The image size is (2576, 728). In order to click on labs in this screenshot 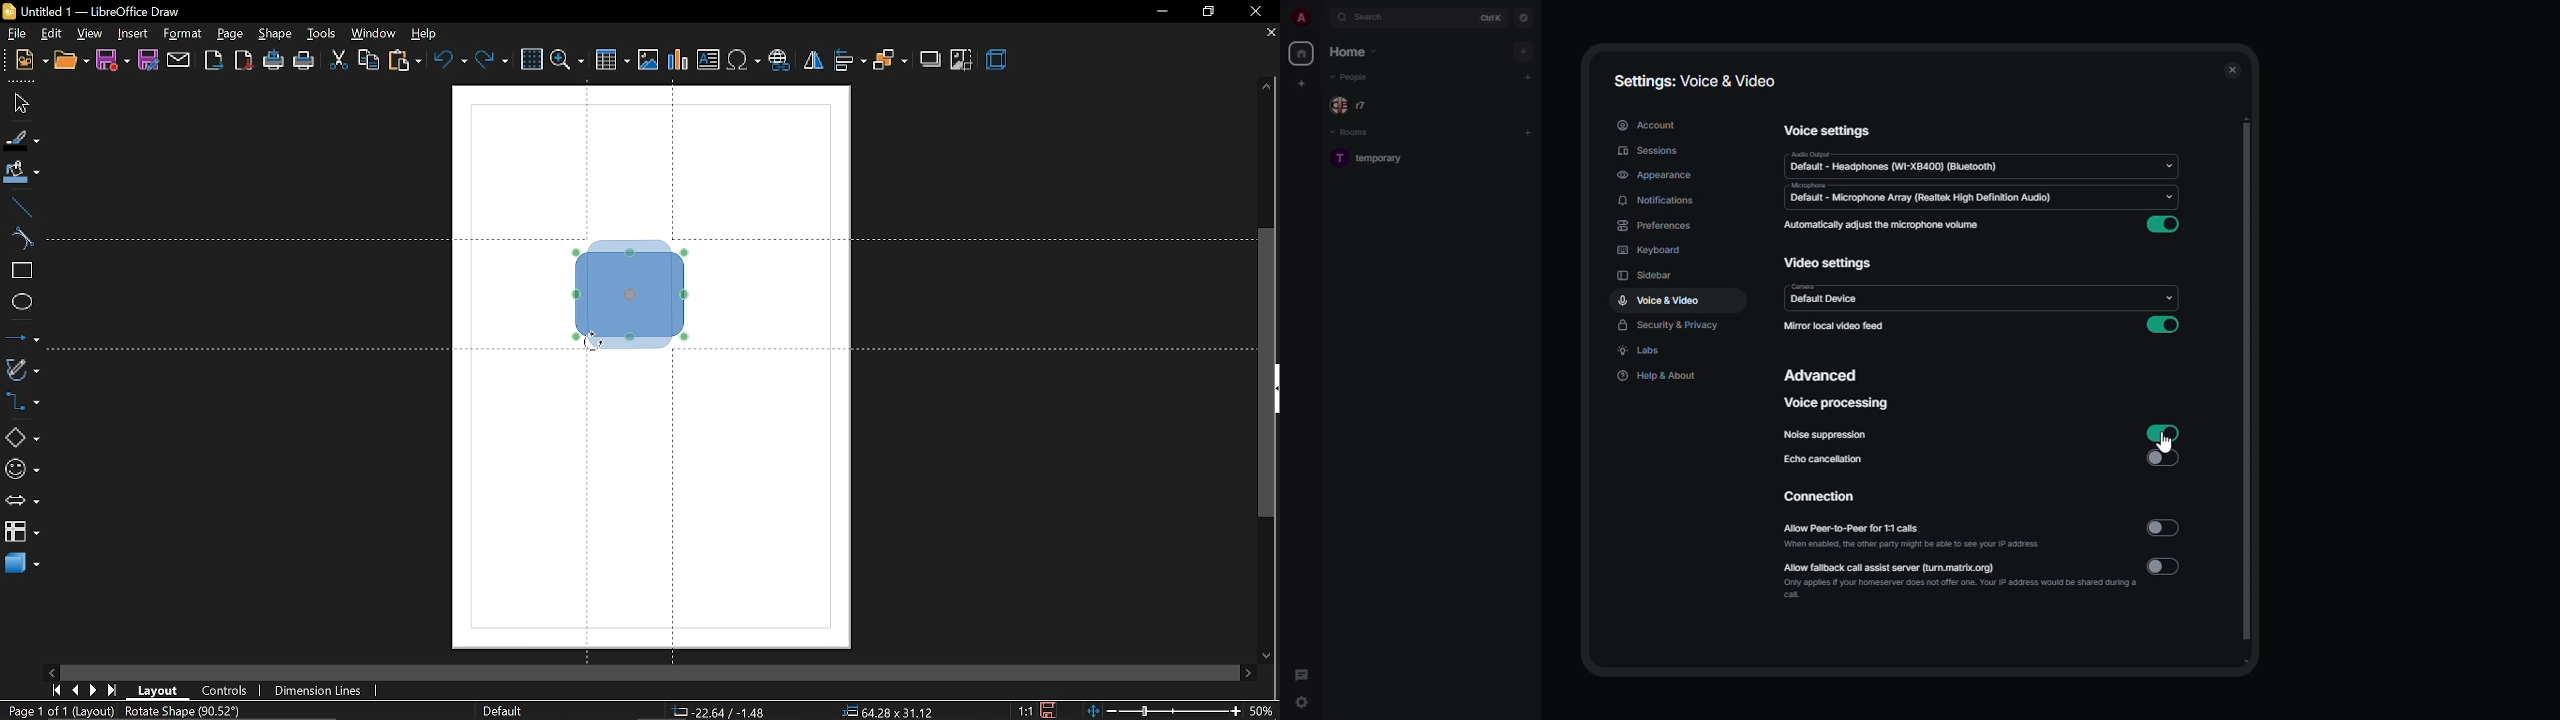, I will do `click(1642, 352)`.